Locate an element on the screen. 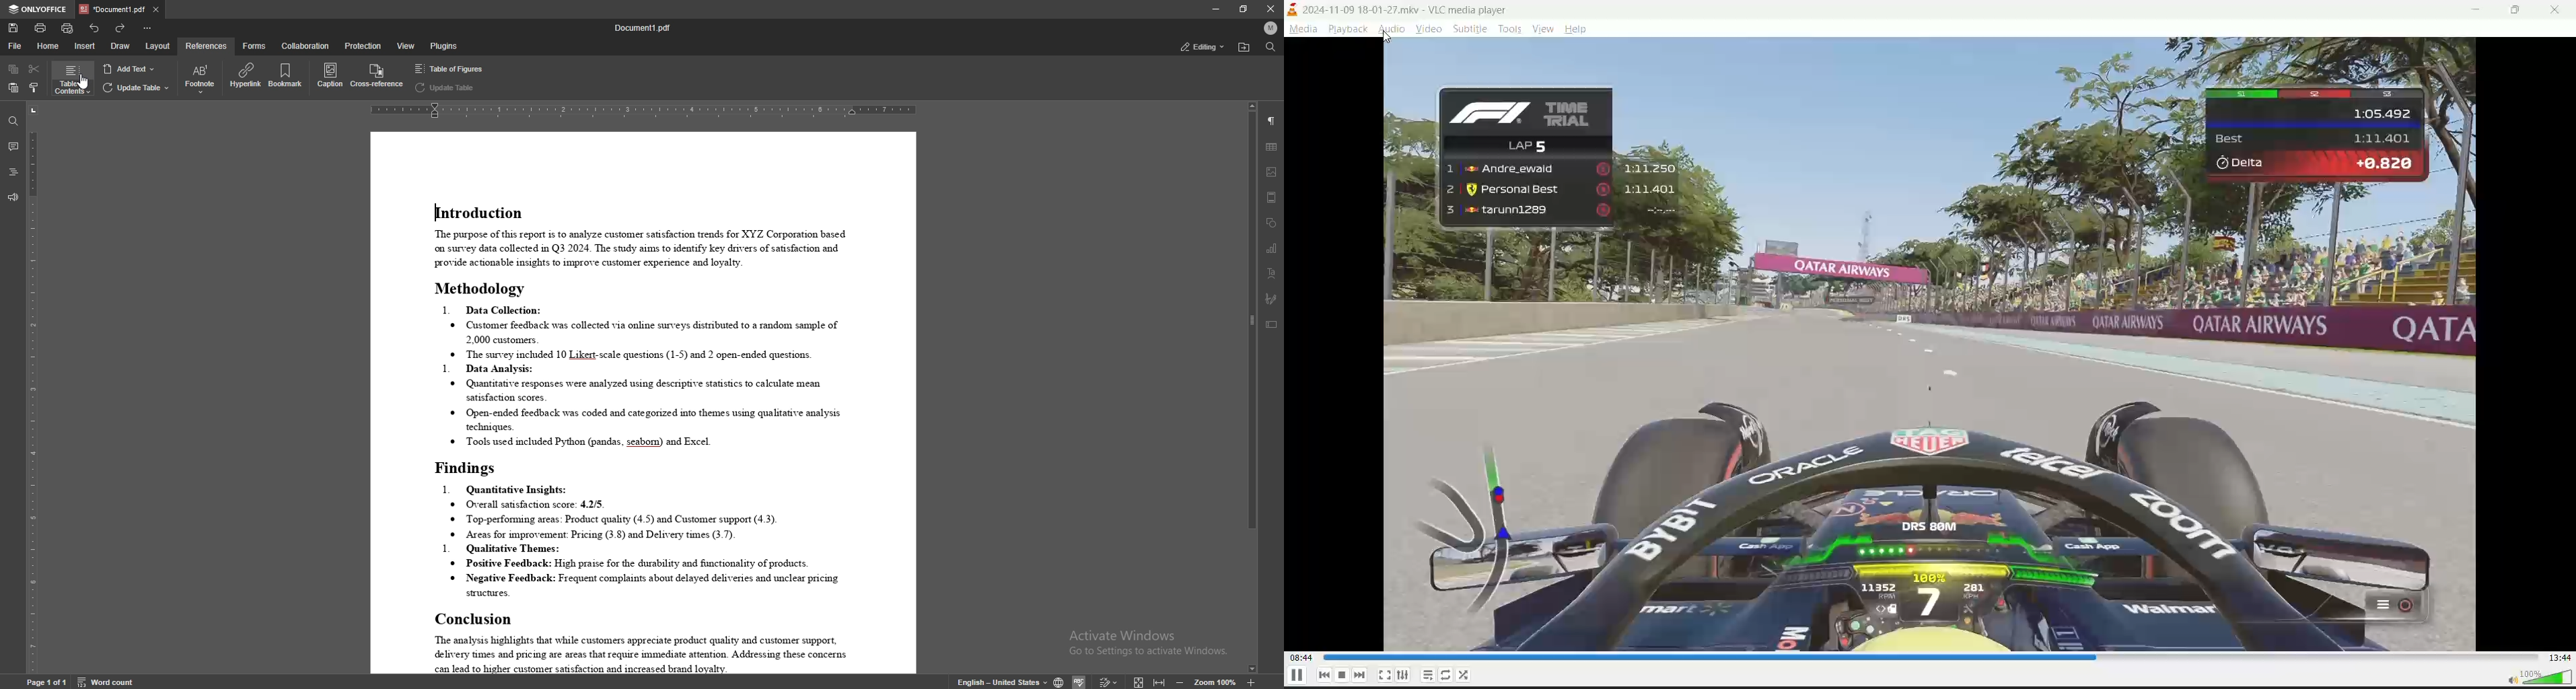  chart is located at coordinates (1274, 248).